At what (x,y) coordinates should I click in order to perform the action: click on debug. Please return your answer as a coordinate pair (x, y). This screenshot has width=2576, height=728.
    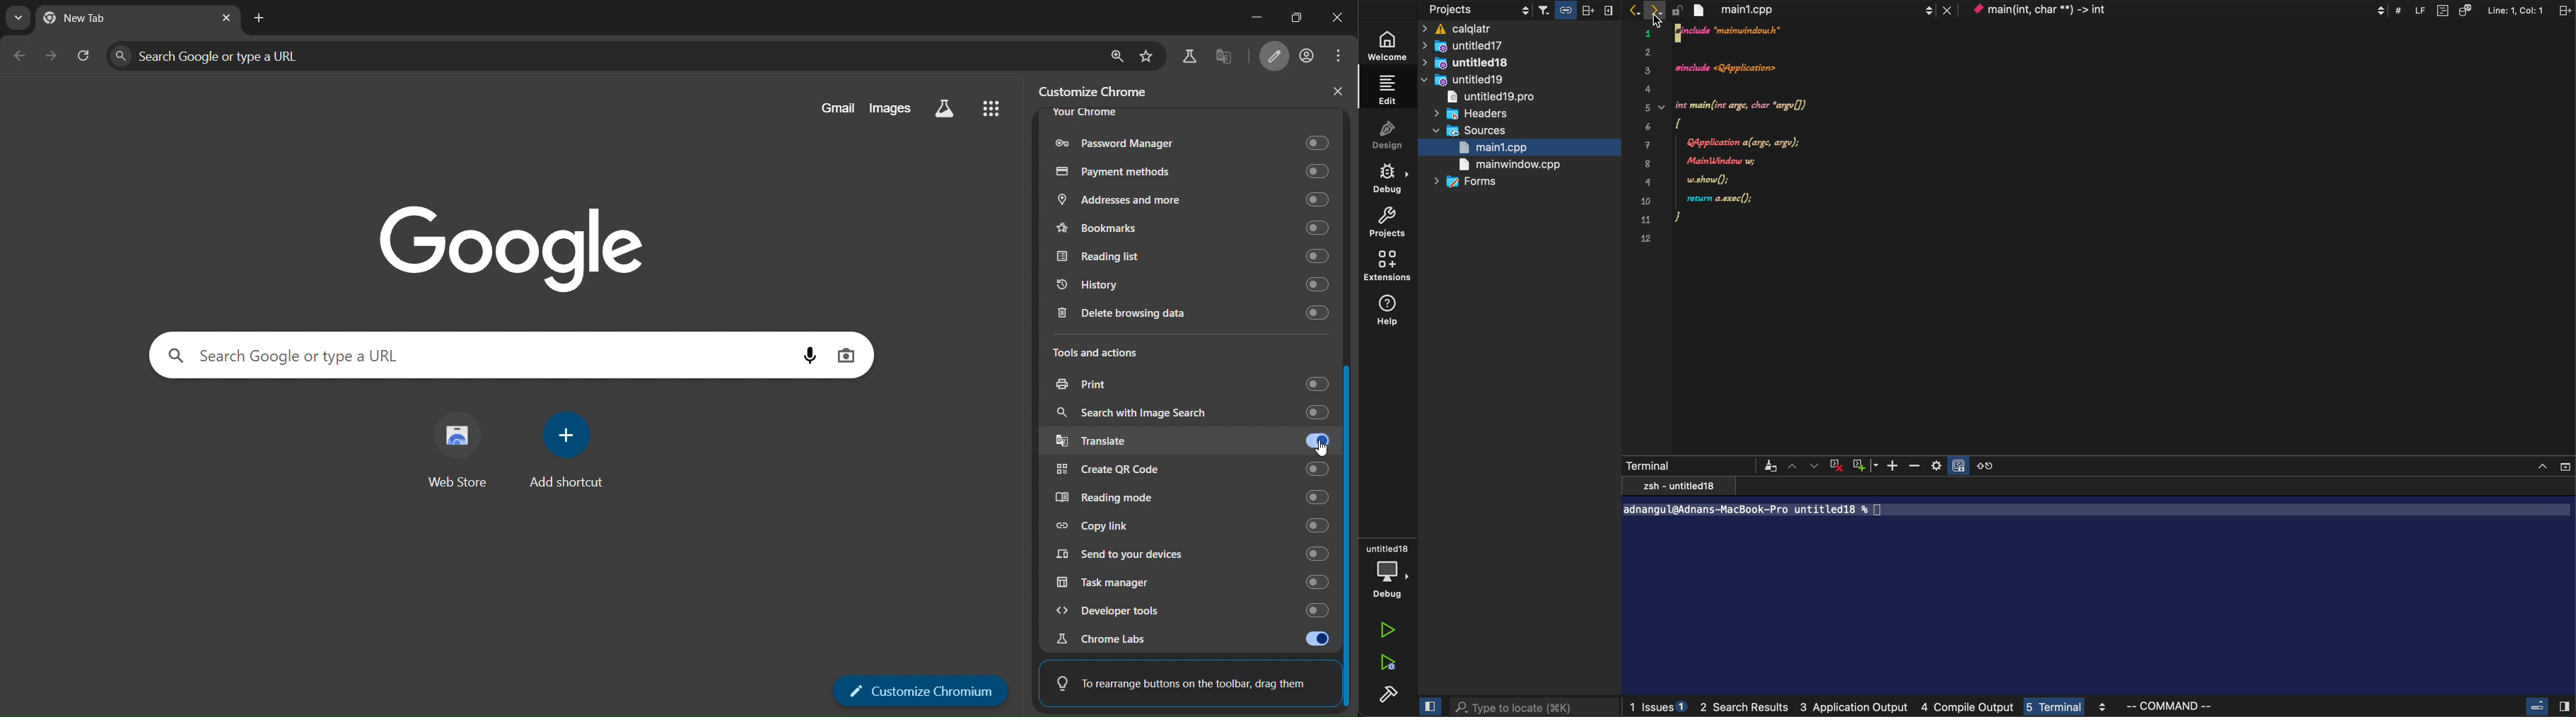
    Looking at the image, I should click on (1389, 570).